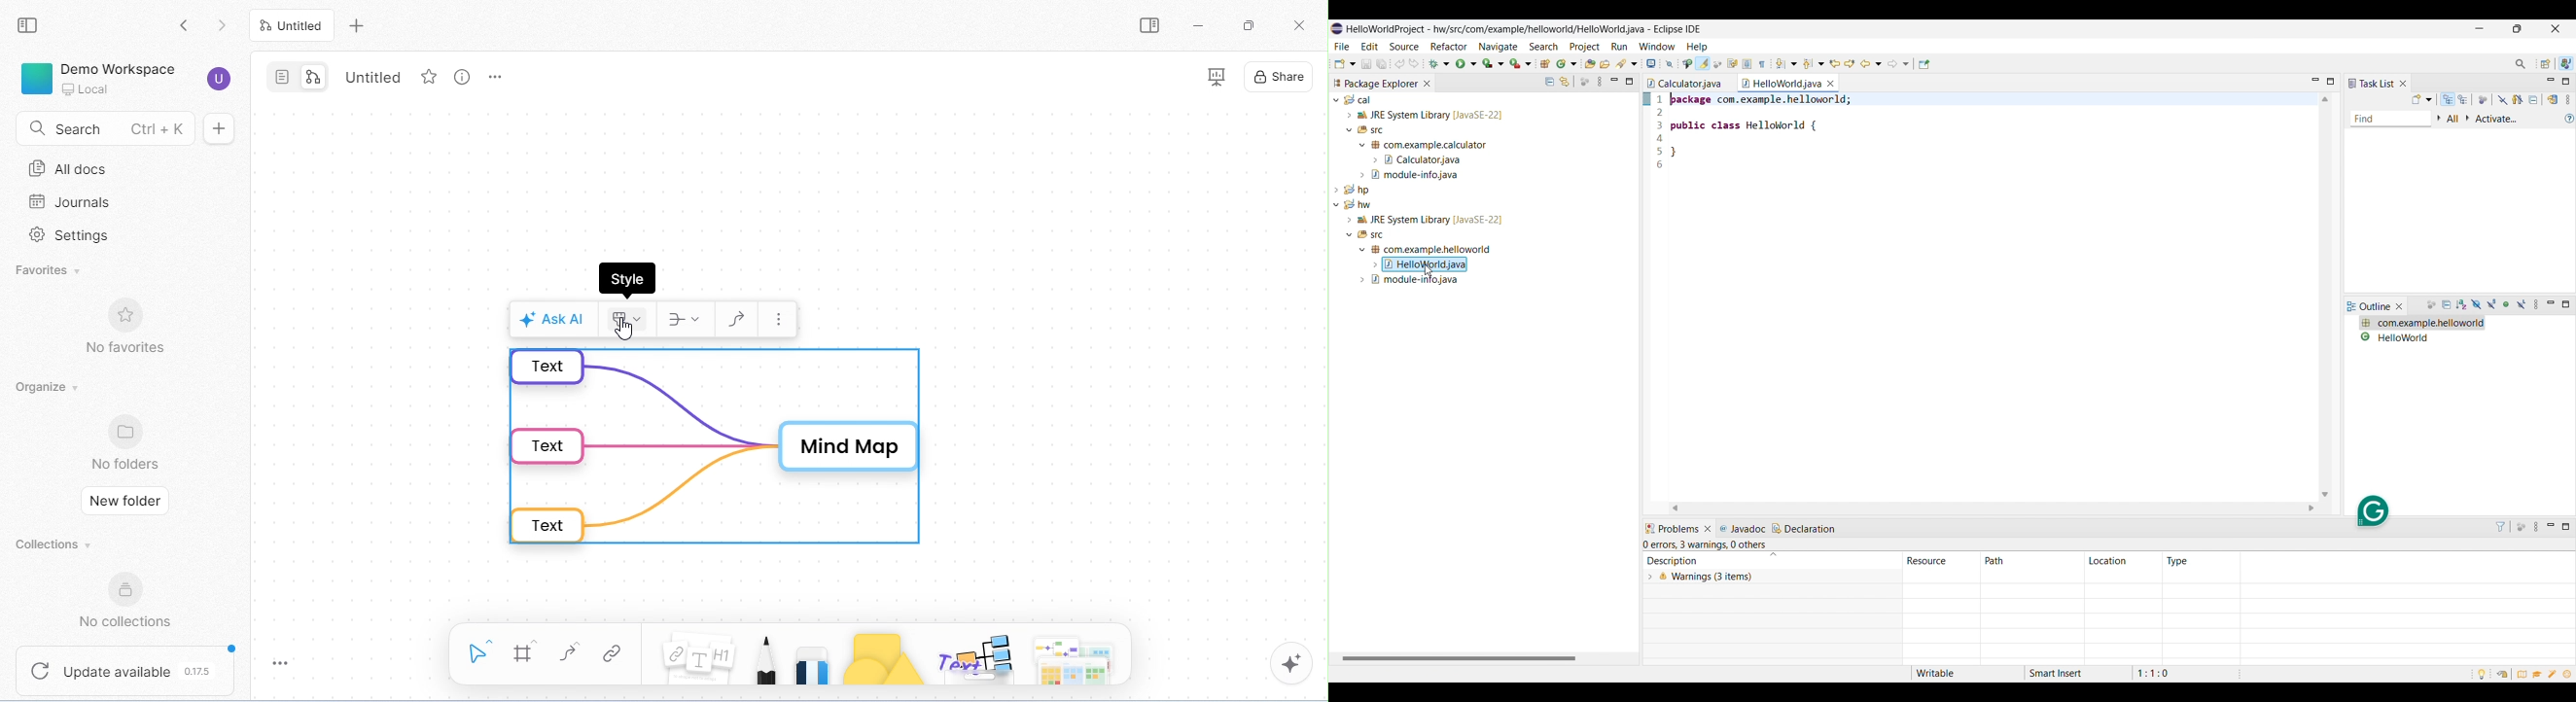  Describe the element at coordinates (2403, 83) in the screenshot. I see `Close` at that location.